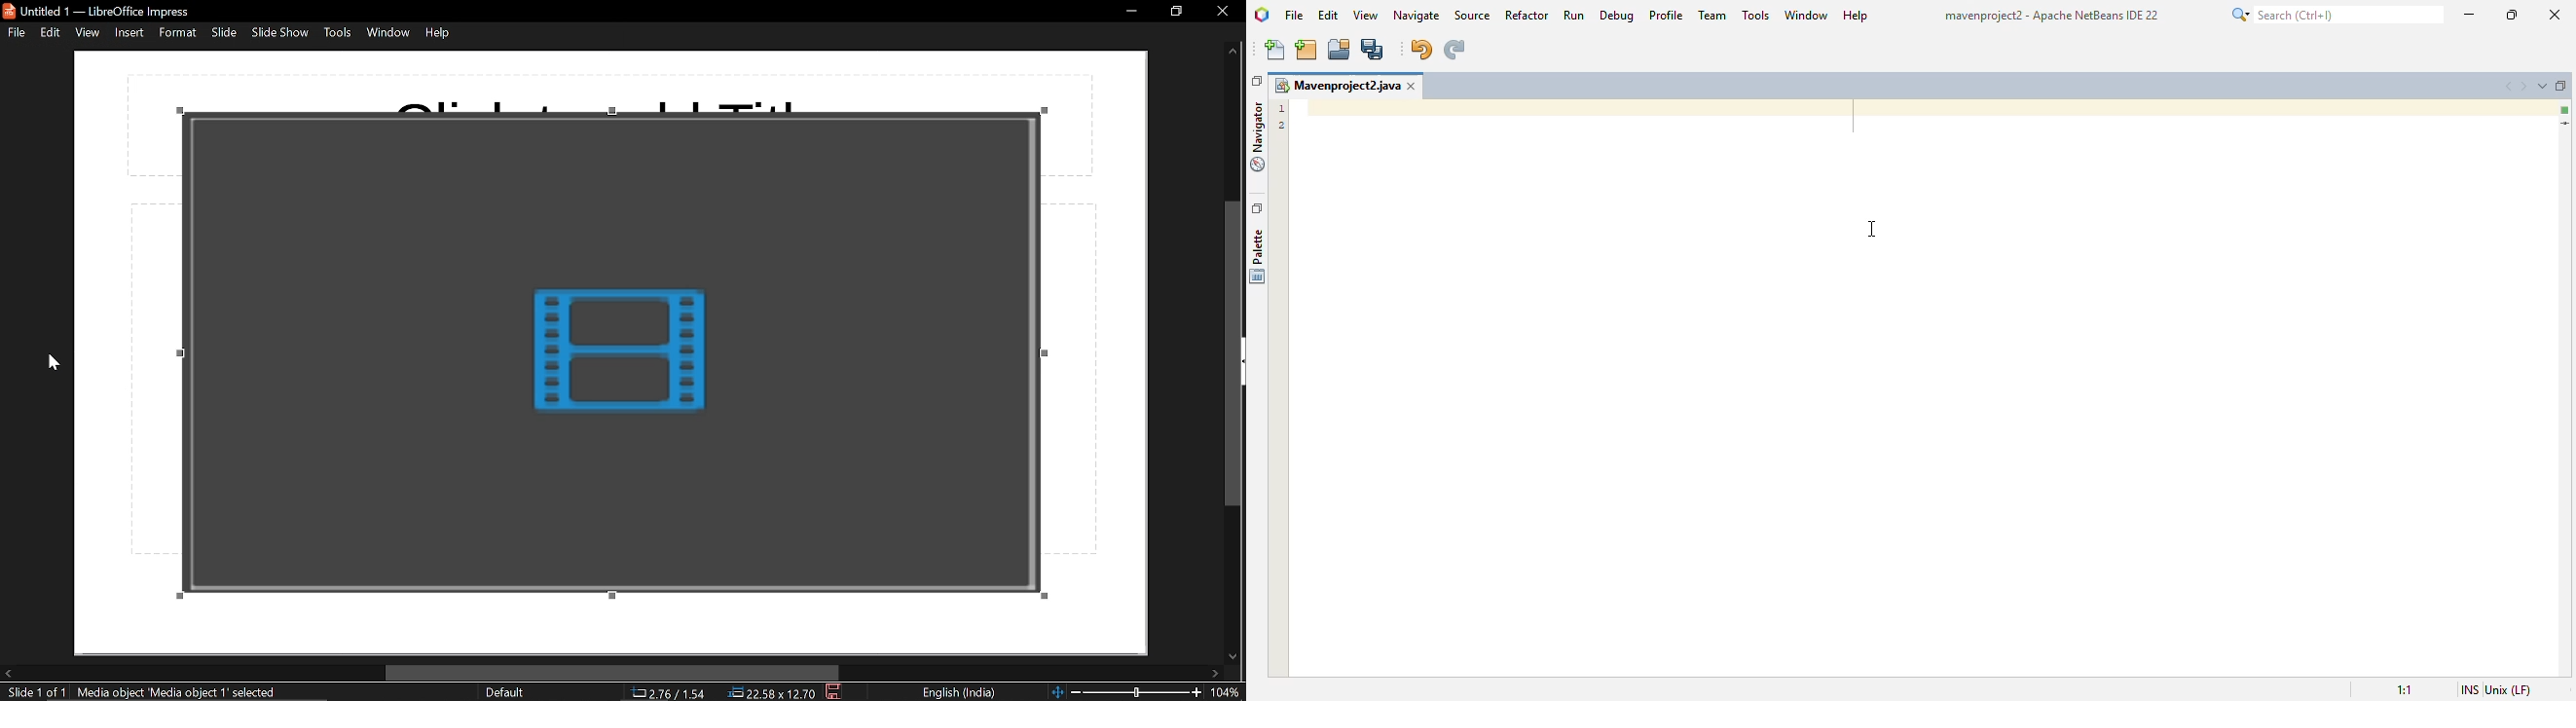 The height and width of the screenshot is (728, 2576). Describe the element at coordinates (225, 33) in the screenshot. I see `slide` at that location.